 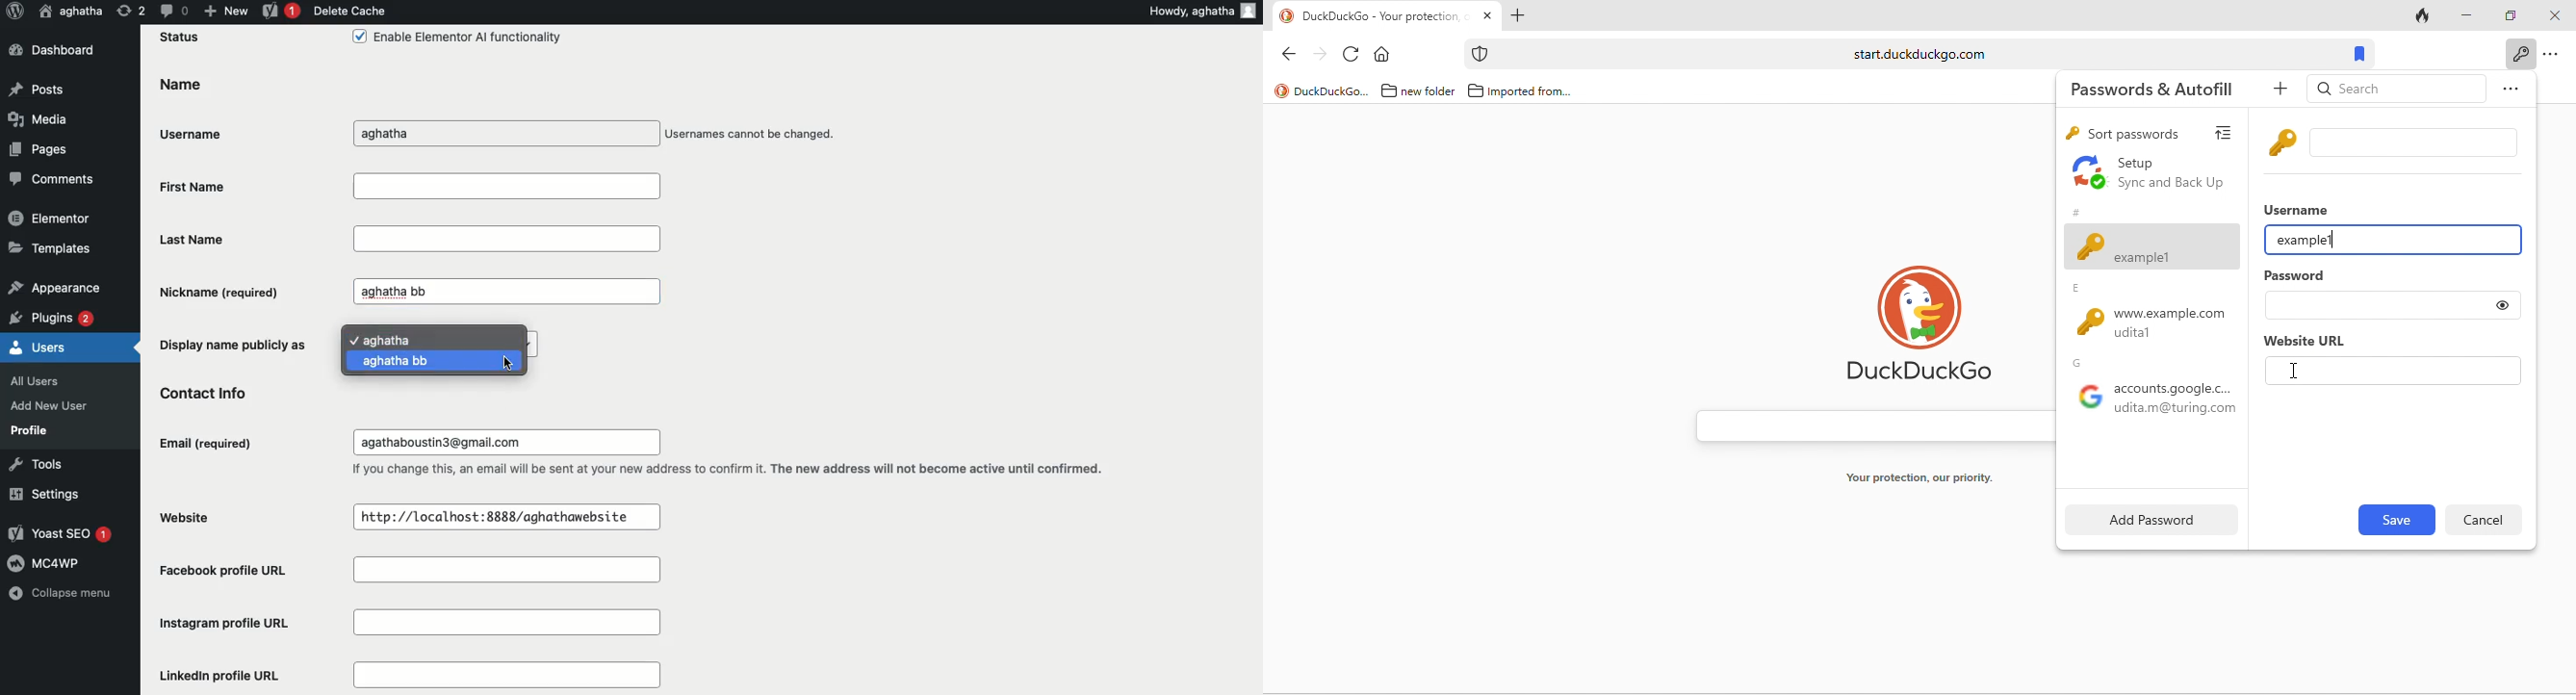 What do you see at coordinates (179, 85) in the screenshot?
I see `Name` at bounding box center [179, 85].